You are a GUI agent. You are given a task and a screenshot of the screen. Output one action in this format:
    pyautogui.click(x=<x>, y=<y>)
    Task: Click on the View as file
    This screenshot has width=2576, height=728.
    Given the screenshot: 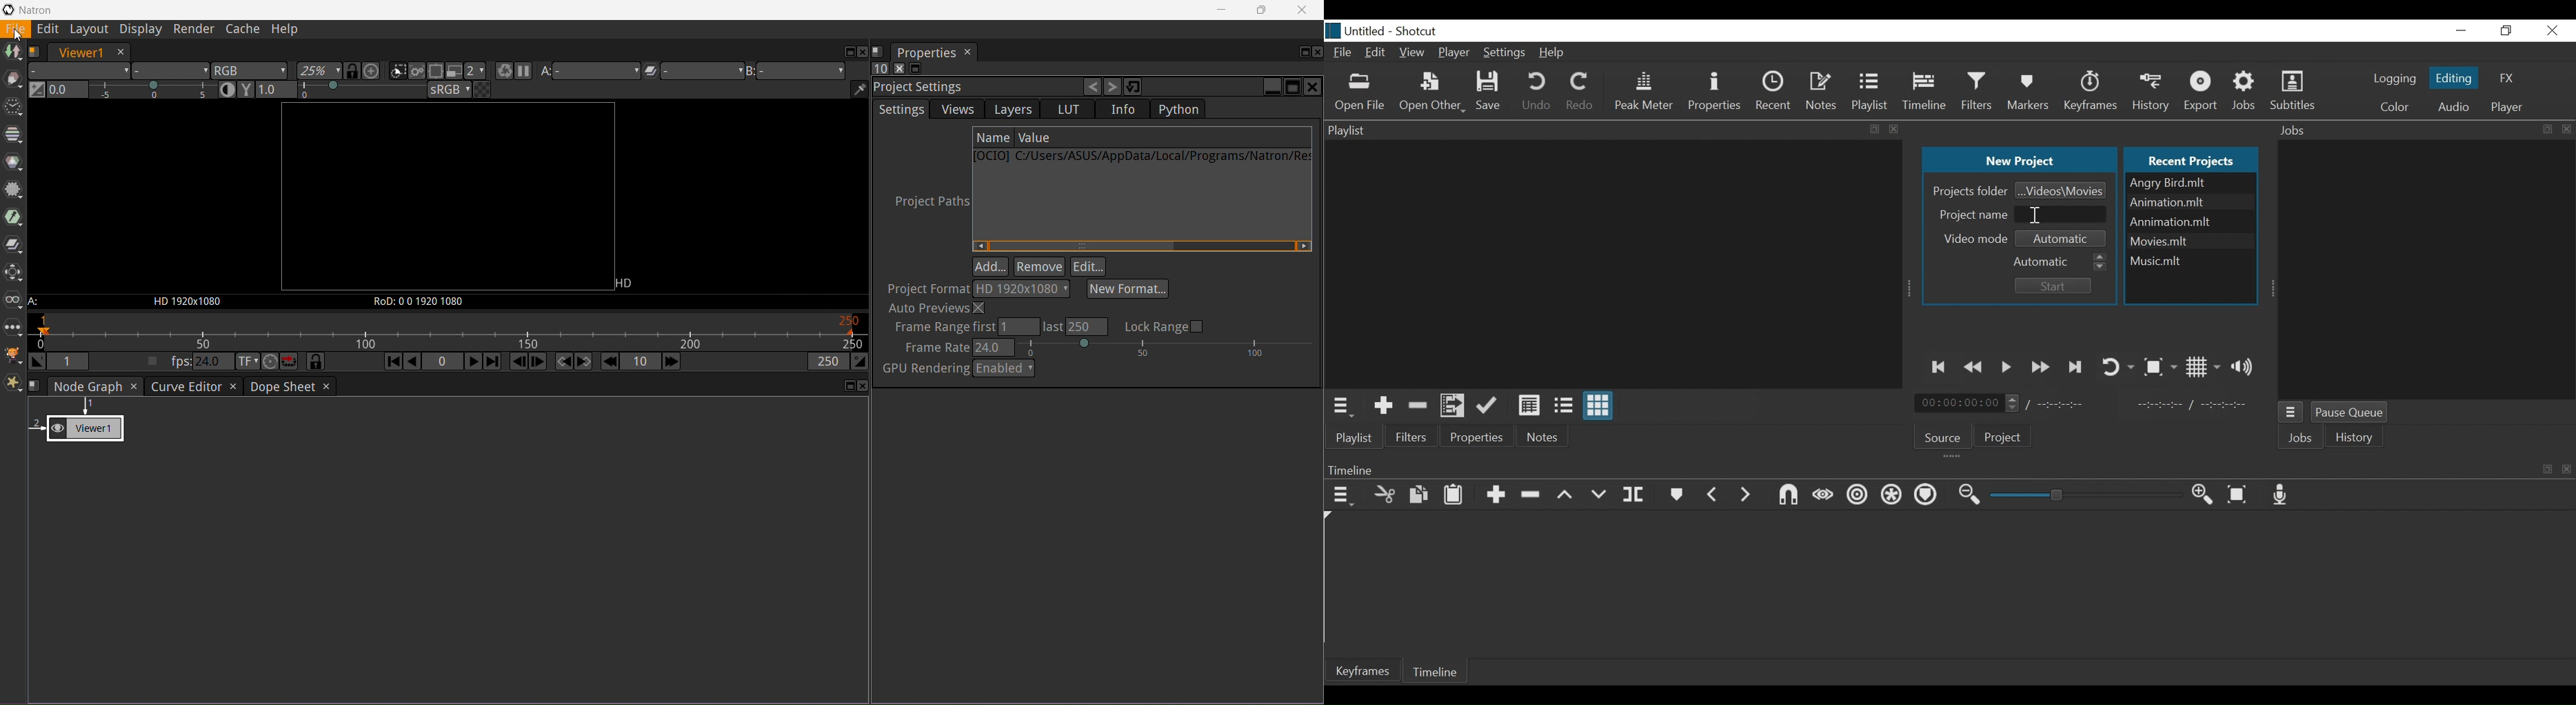 What is the action you would take?
    pyautogui.click(x=1563, y=405)
    